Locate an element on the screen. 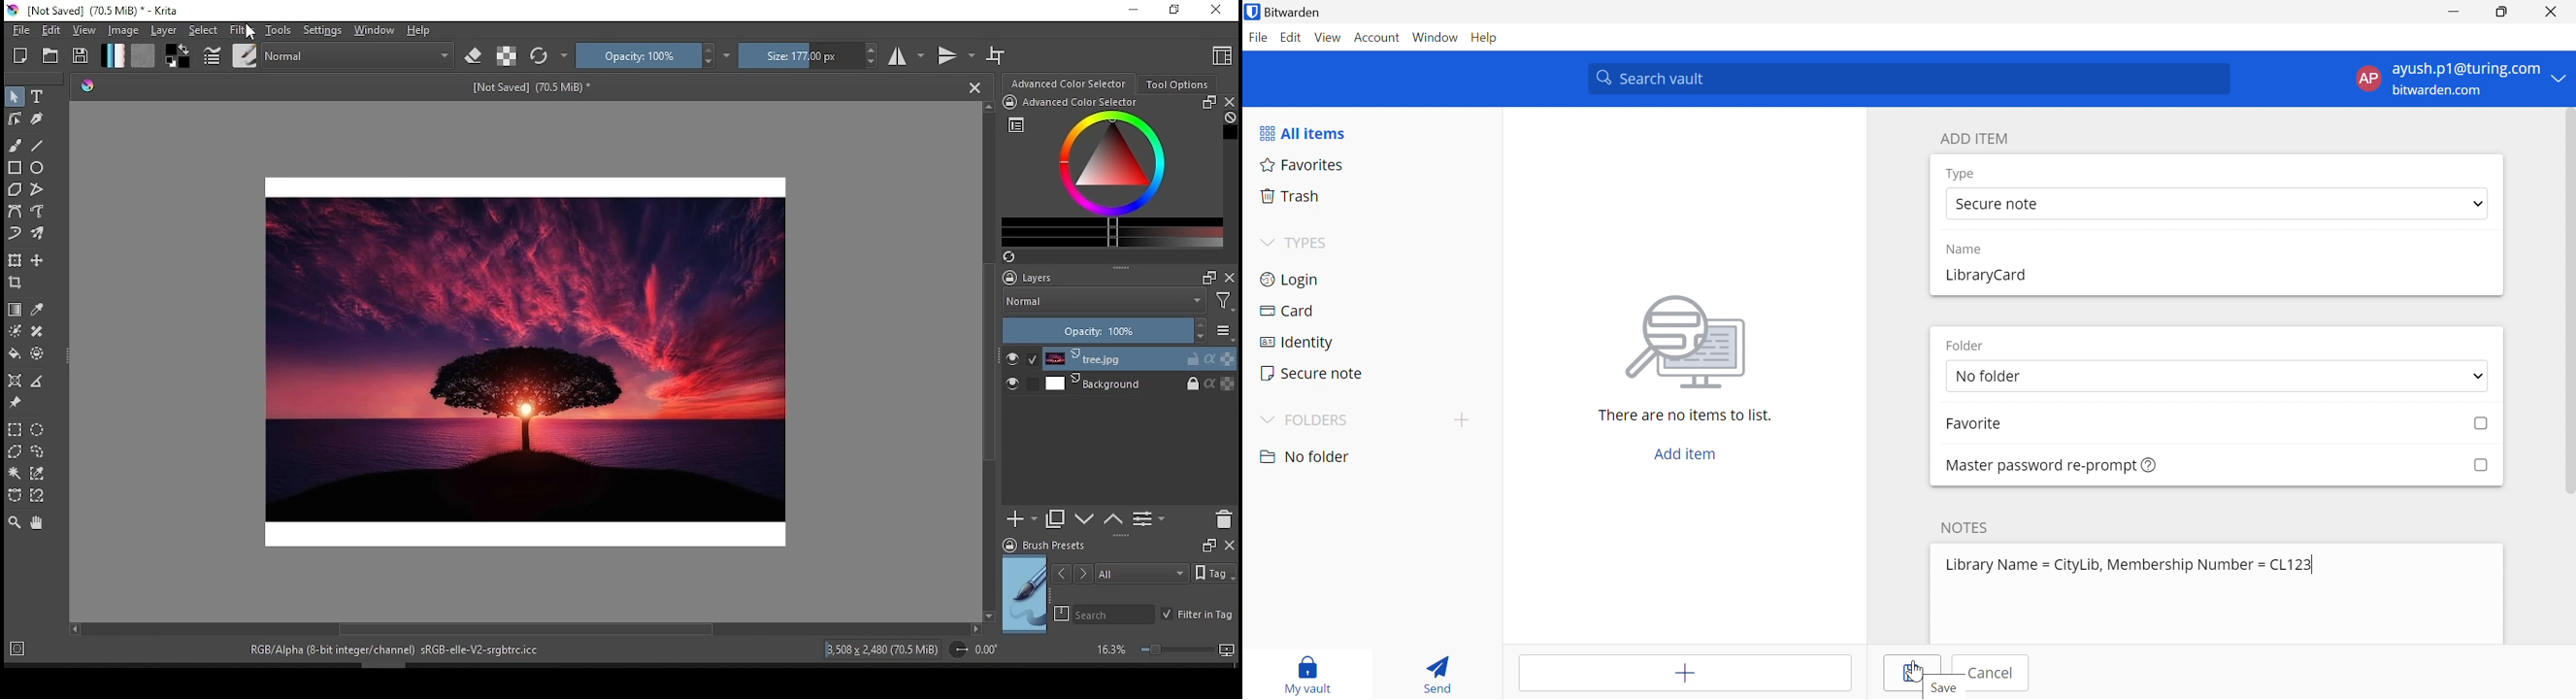 Image resolution: width=2576 pixels, height=700 pixels. Frame is located at coordinates (1205, 279).